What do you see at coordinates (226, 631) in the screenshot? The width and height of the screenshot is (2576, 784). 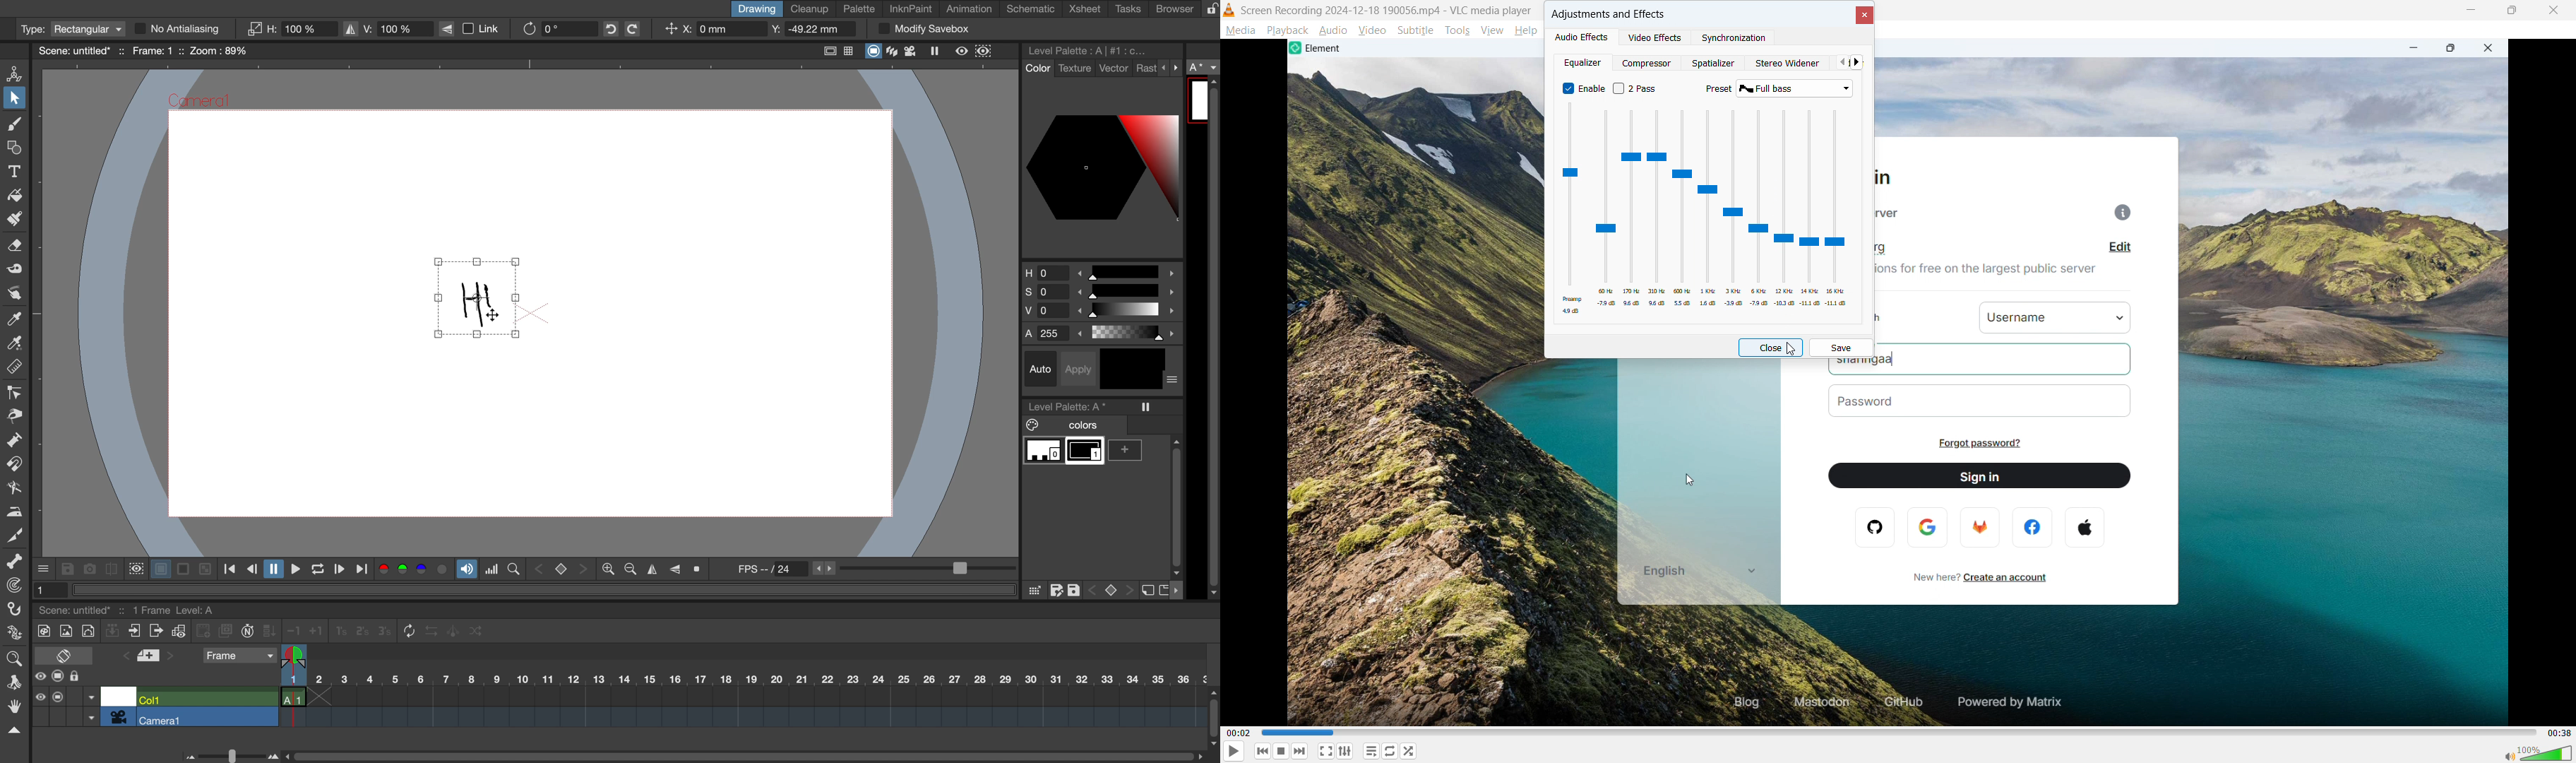 I see `duplicate drawing` at bounding box center [226, 631].